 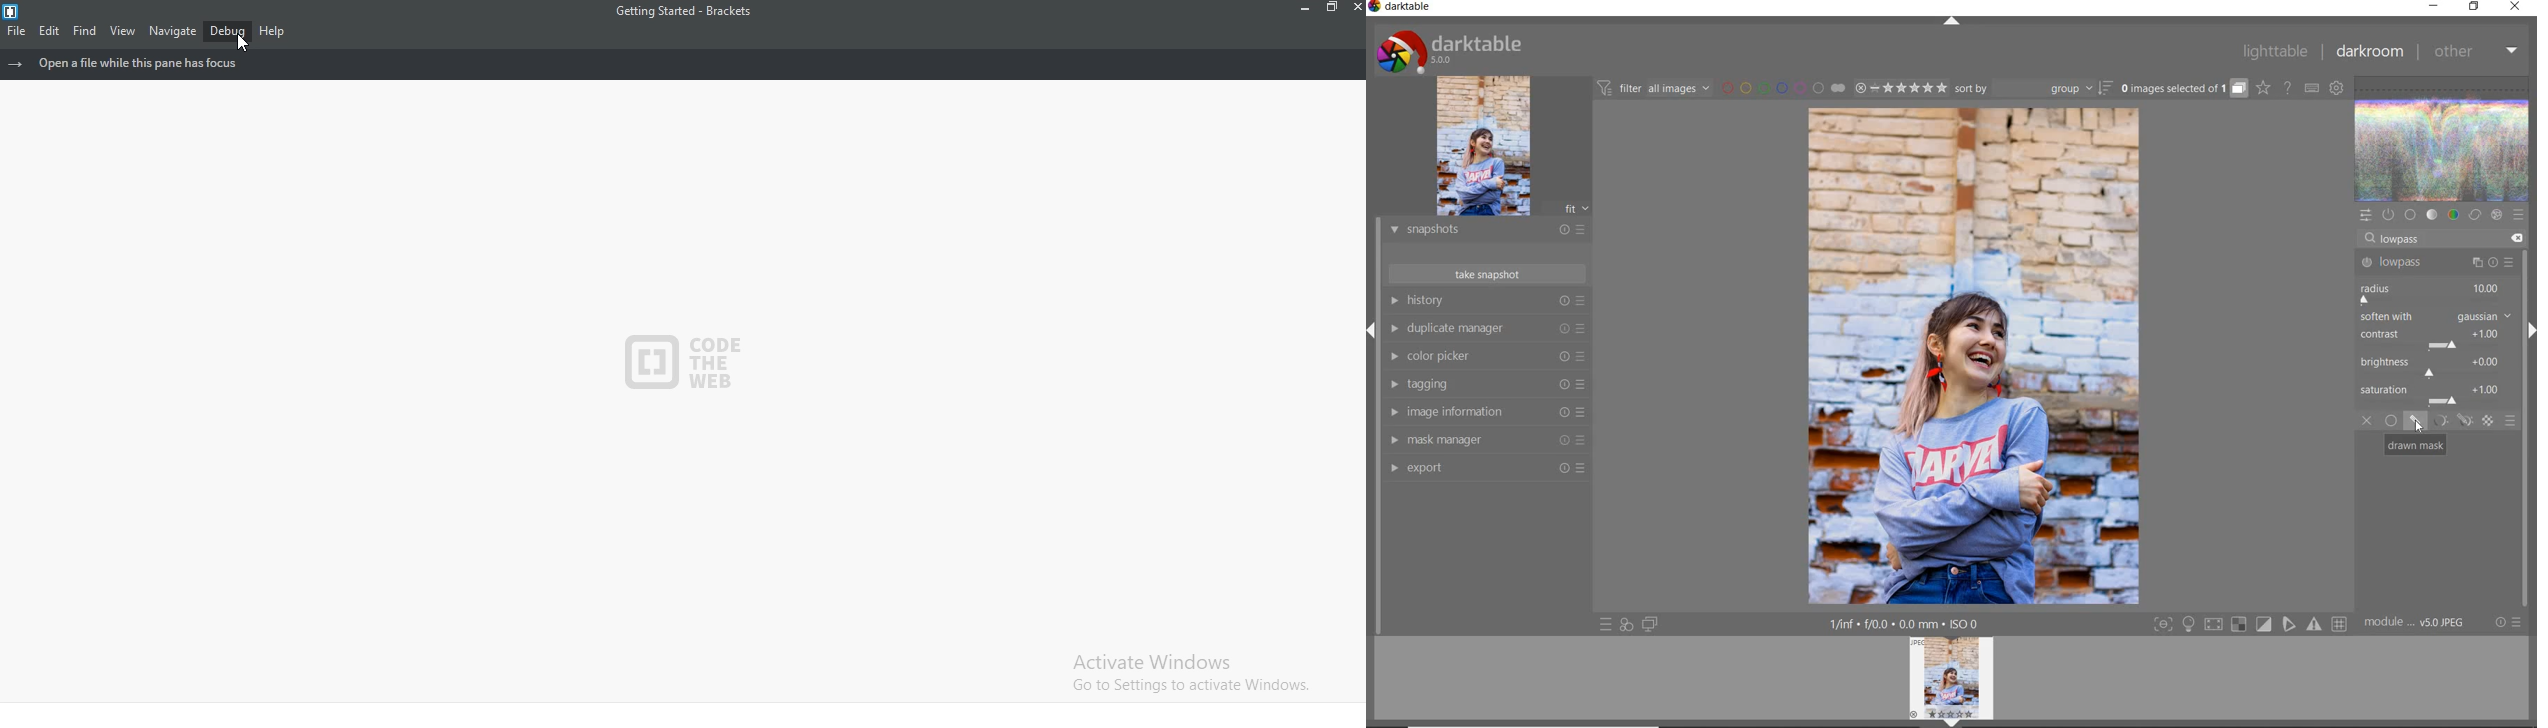 What do you see at coordinates (2417, 623) in the screenshot?
I see `module..v50JPEG` at bounding box center [2417, 623].